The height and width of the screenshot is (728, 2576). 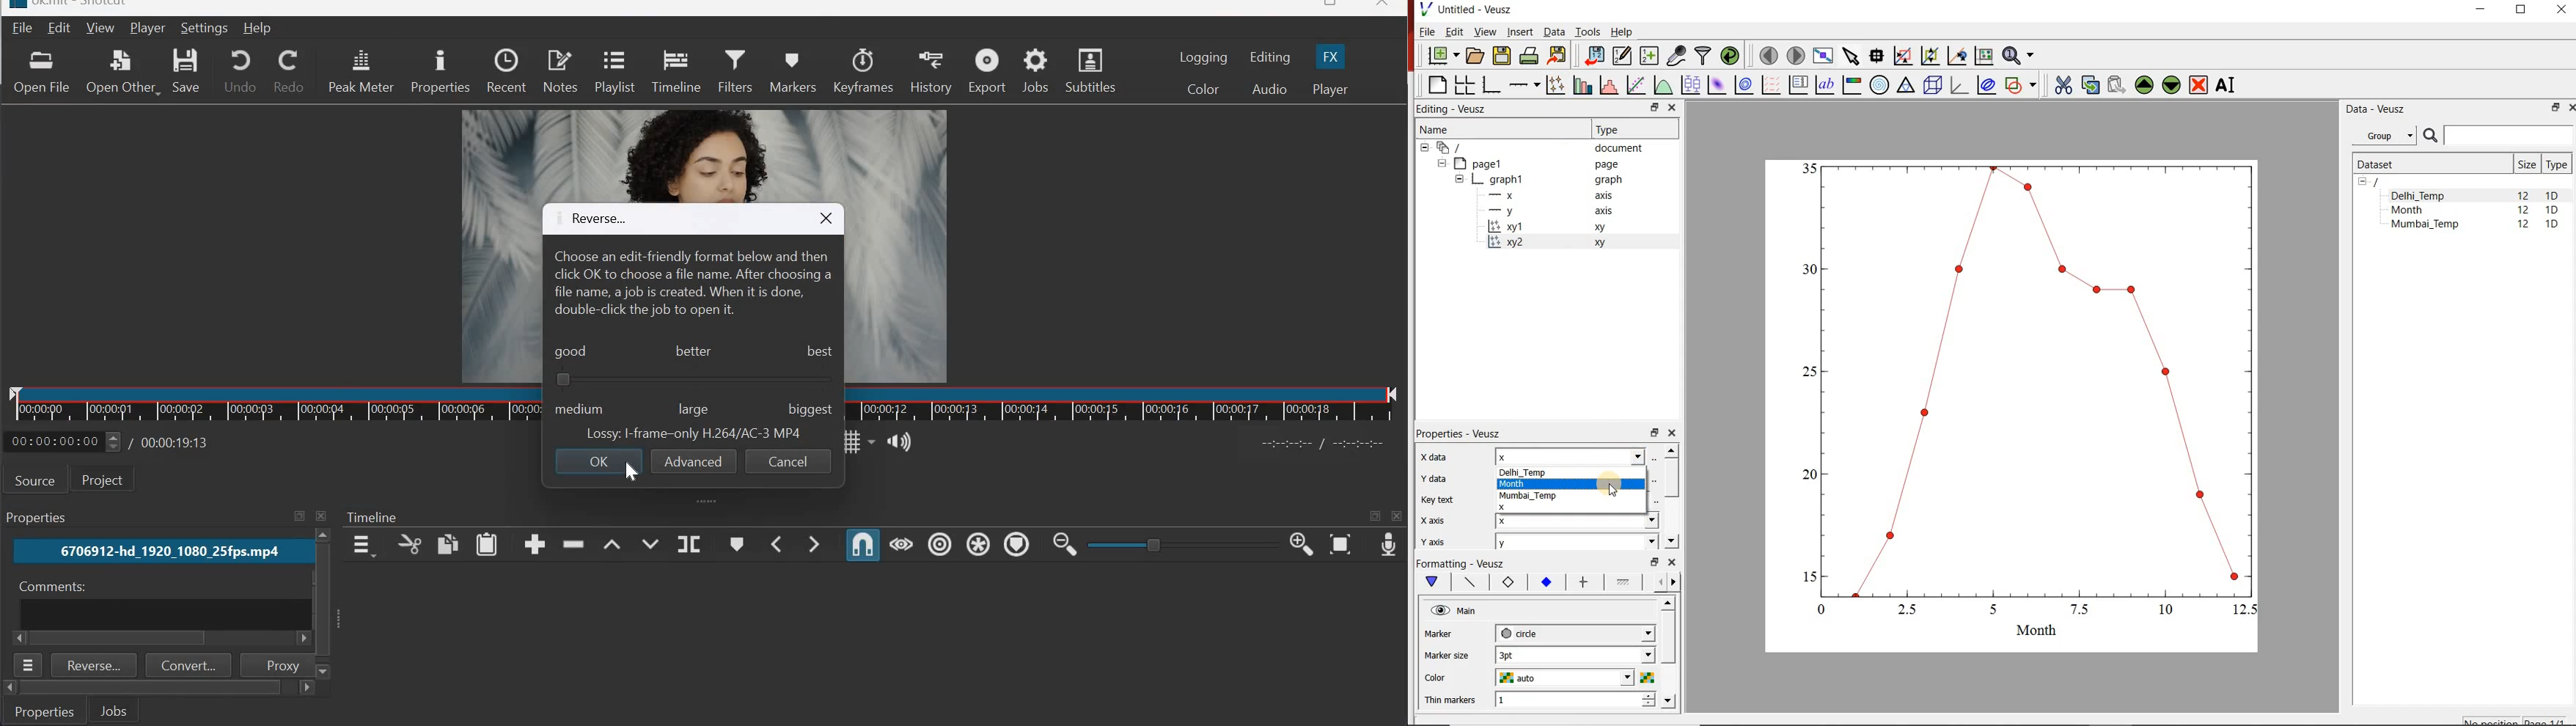 I want to click on best, so click(x=820, y=353).